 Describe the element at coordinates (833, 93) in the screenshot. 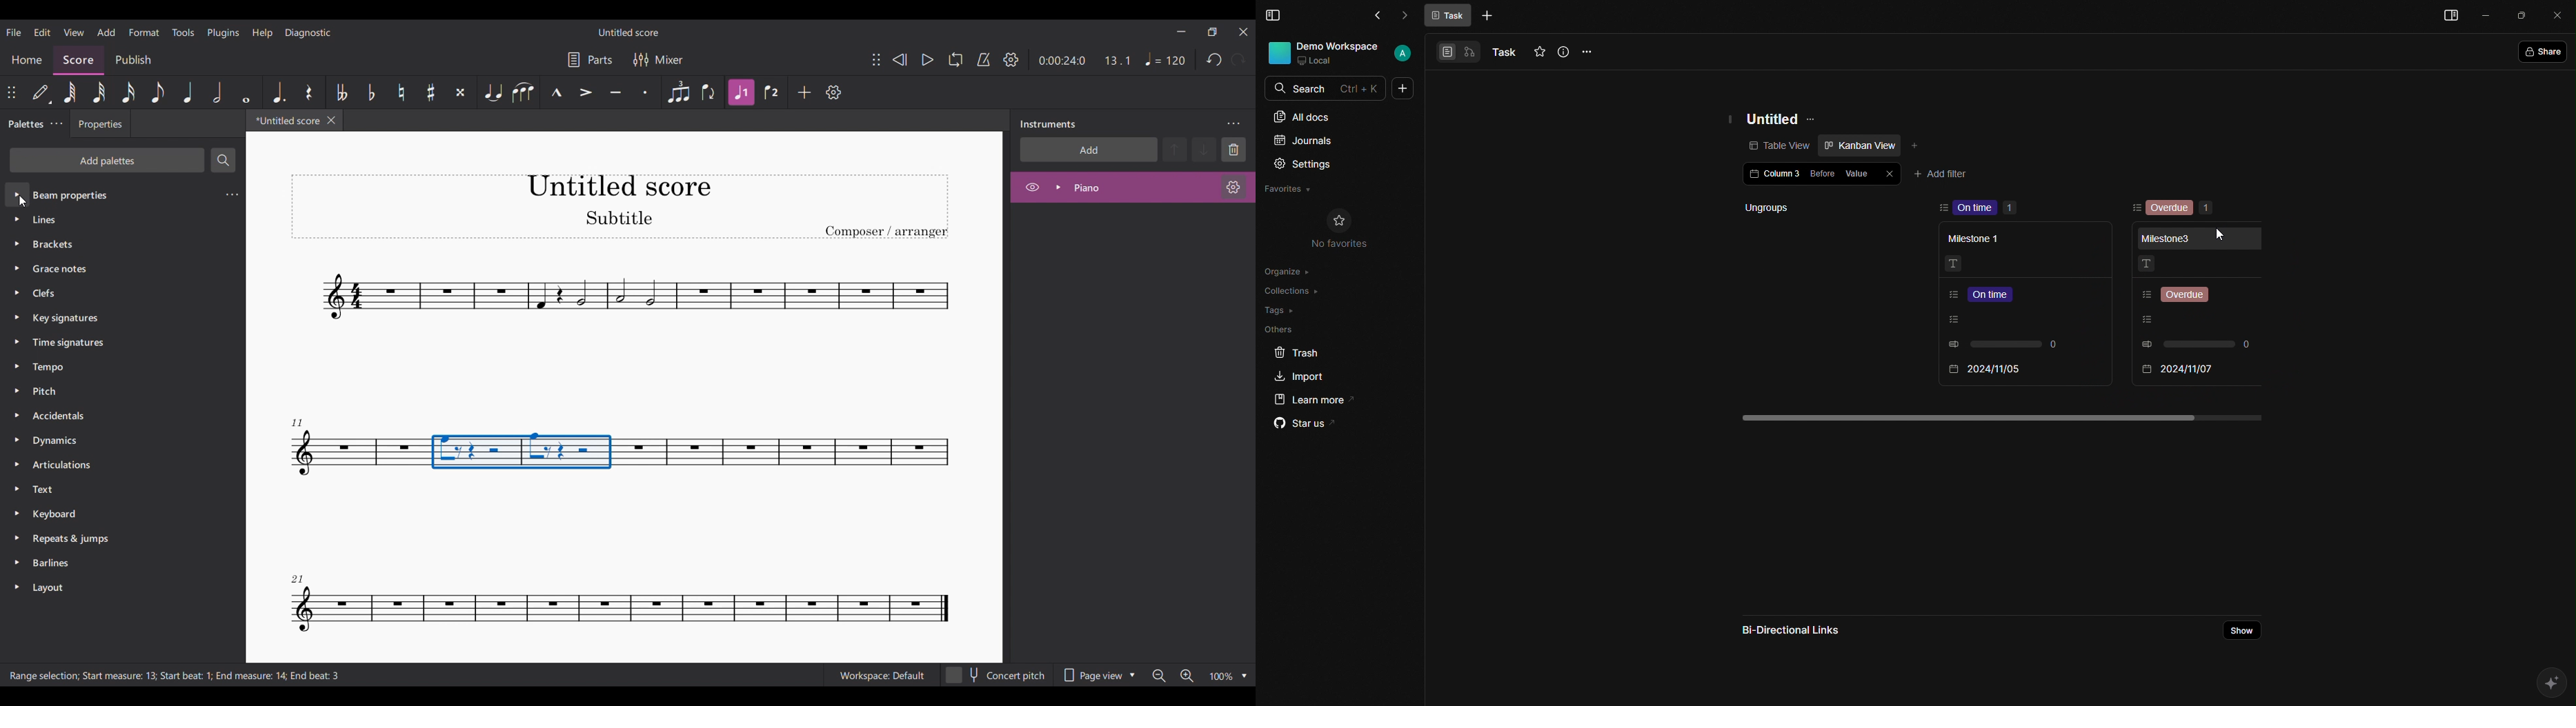

I see `Customize toolbar` at that location.